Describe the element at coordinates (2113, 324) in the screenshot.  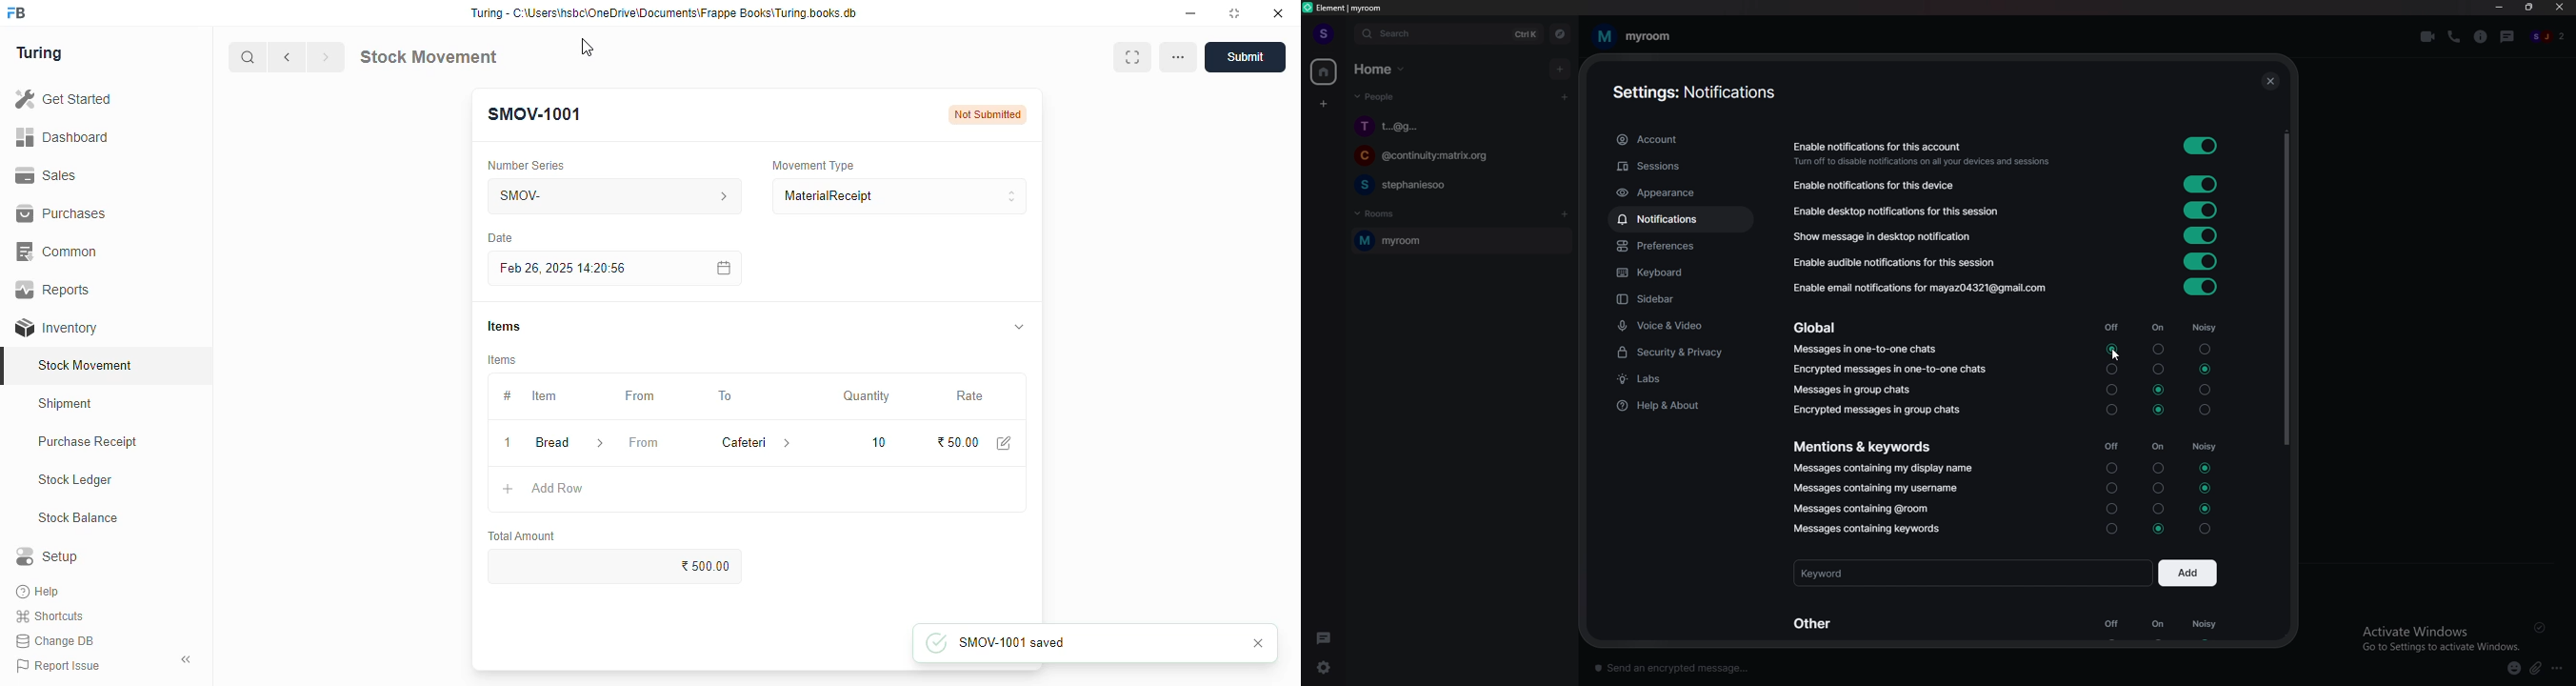
I see `off` at that location.